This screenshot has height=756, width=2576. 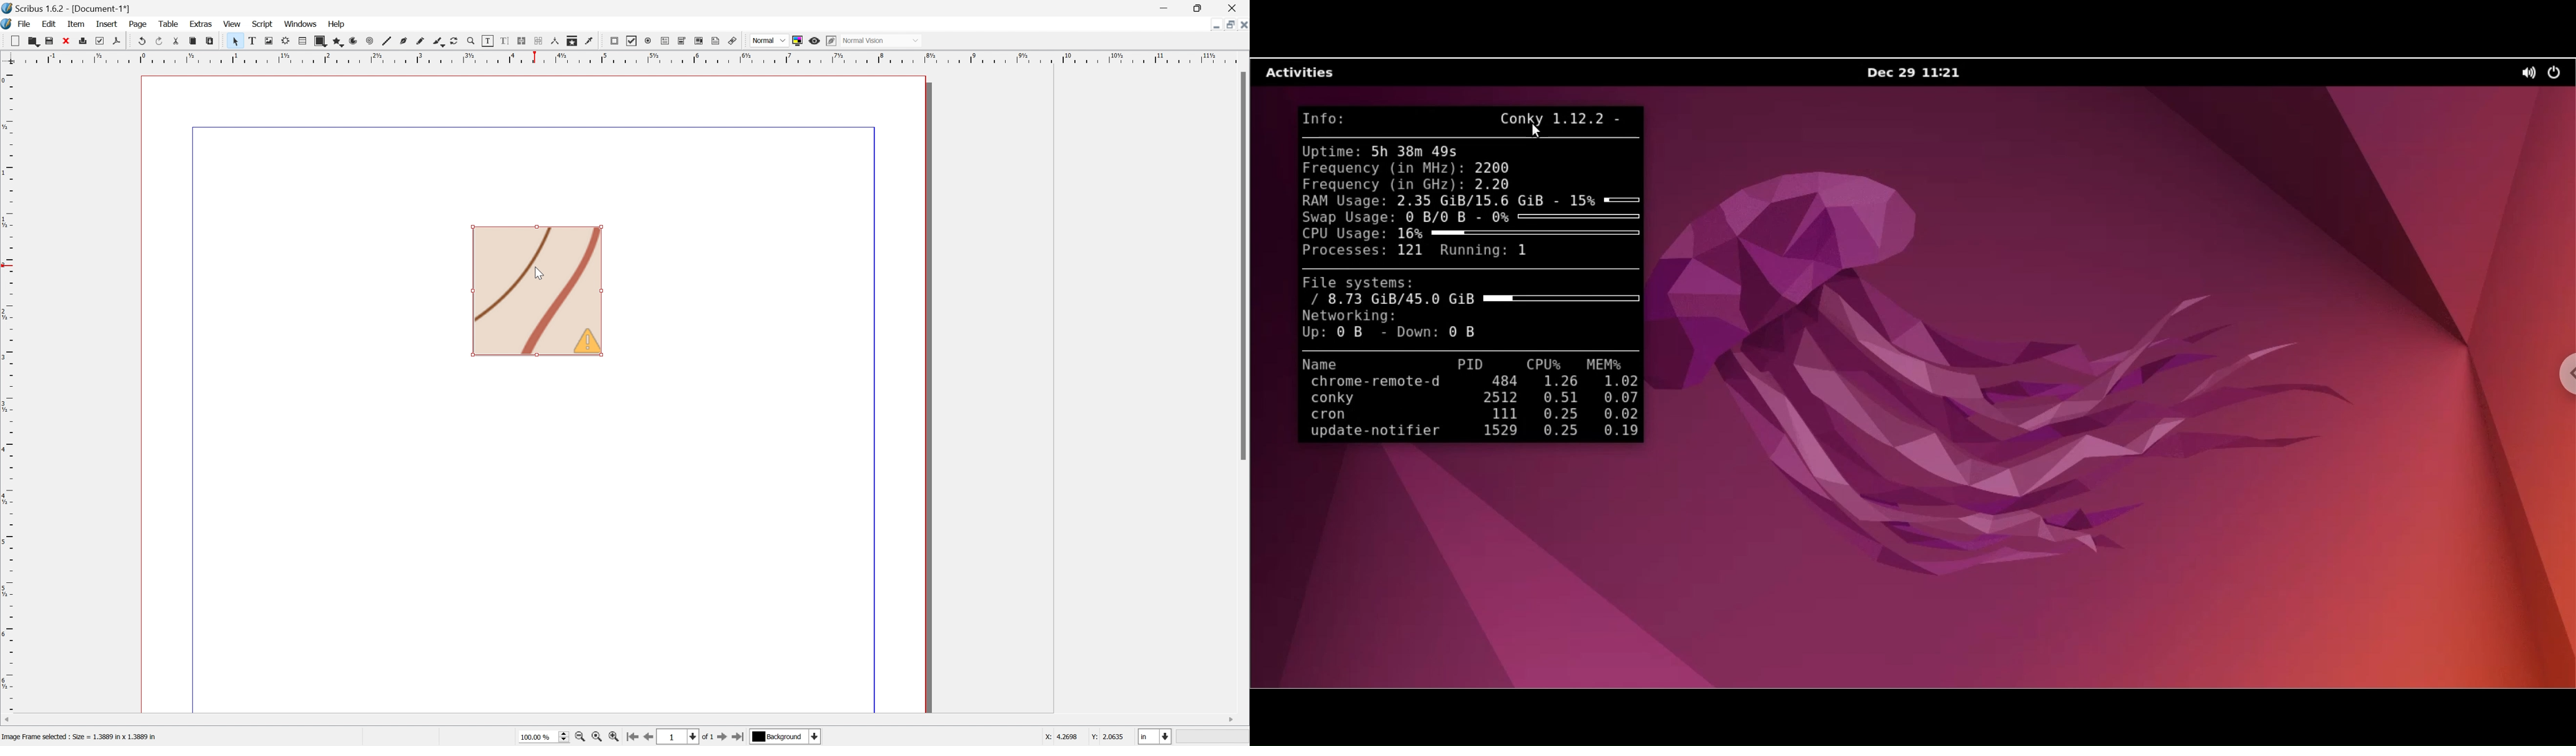 I want to click on Close, so click(x=68, y=41).